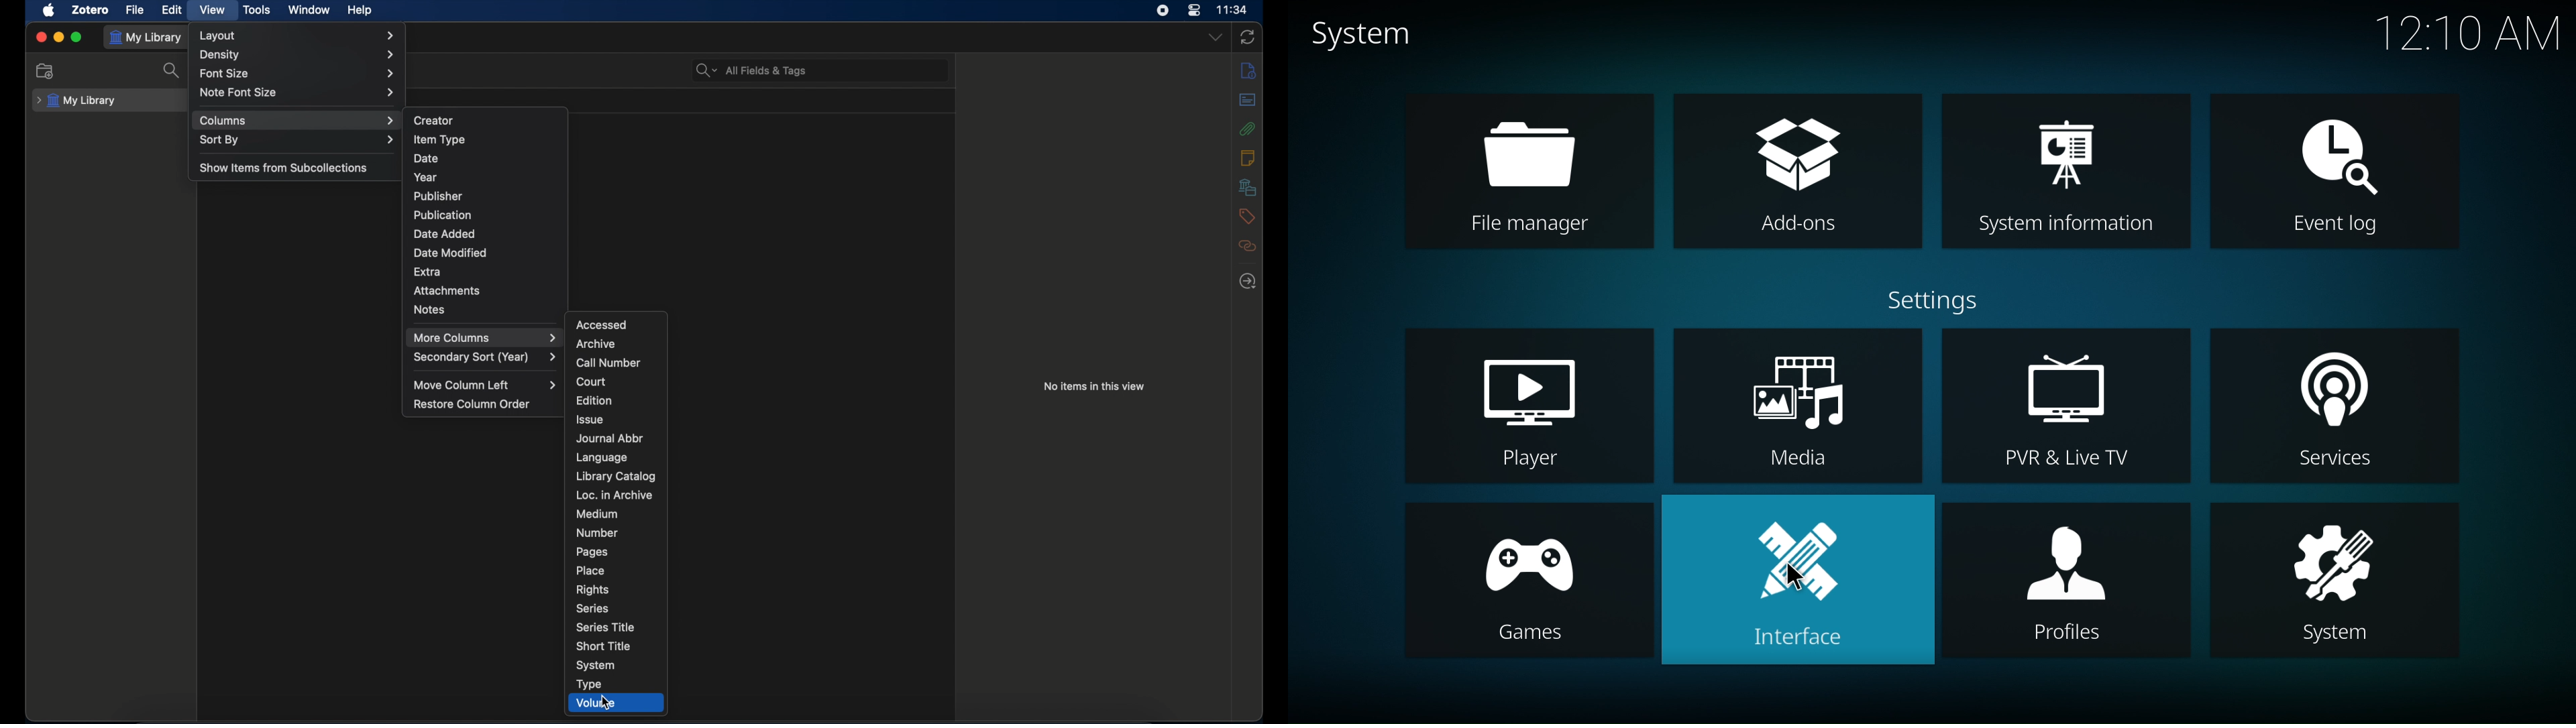 Image resolution: width=2576 pixels, height=728 pixels. What do you see at coordinates (2064, 408) in the screenshot?
I see `PVR & Live TV` at bounding box center [2064, 408].